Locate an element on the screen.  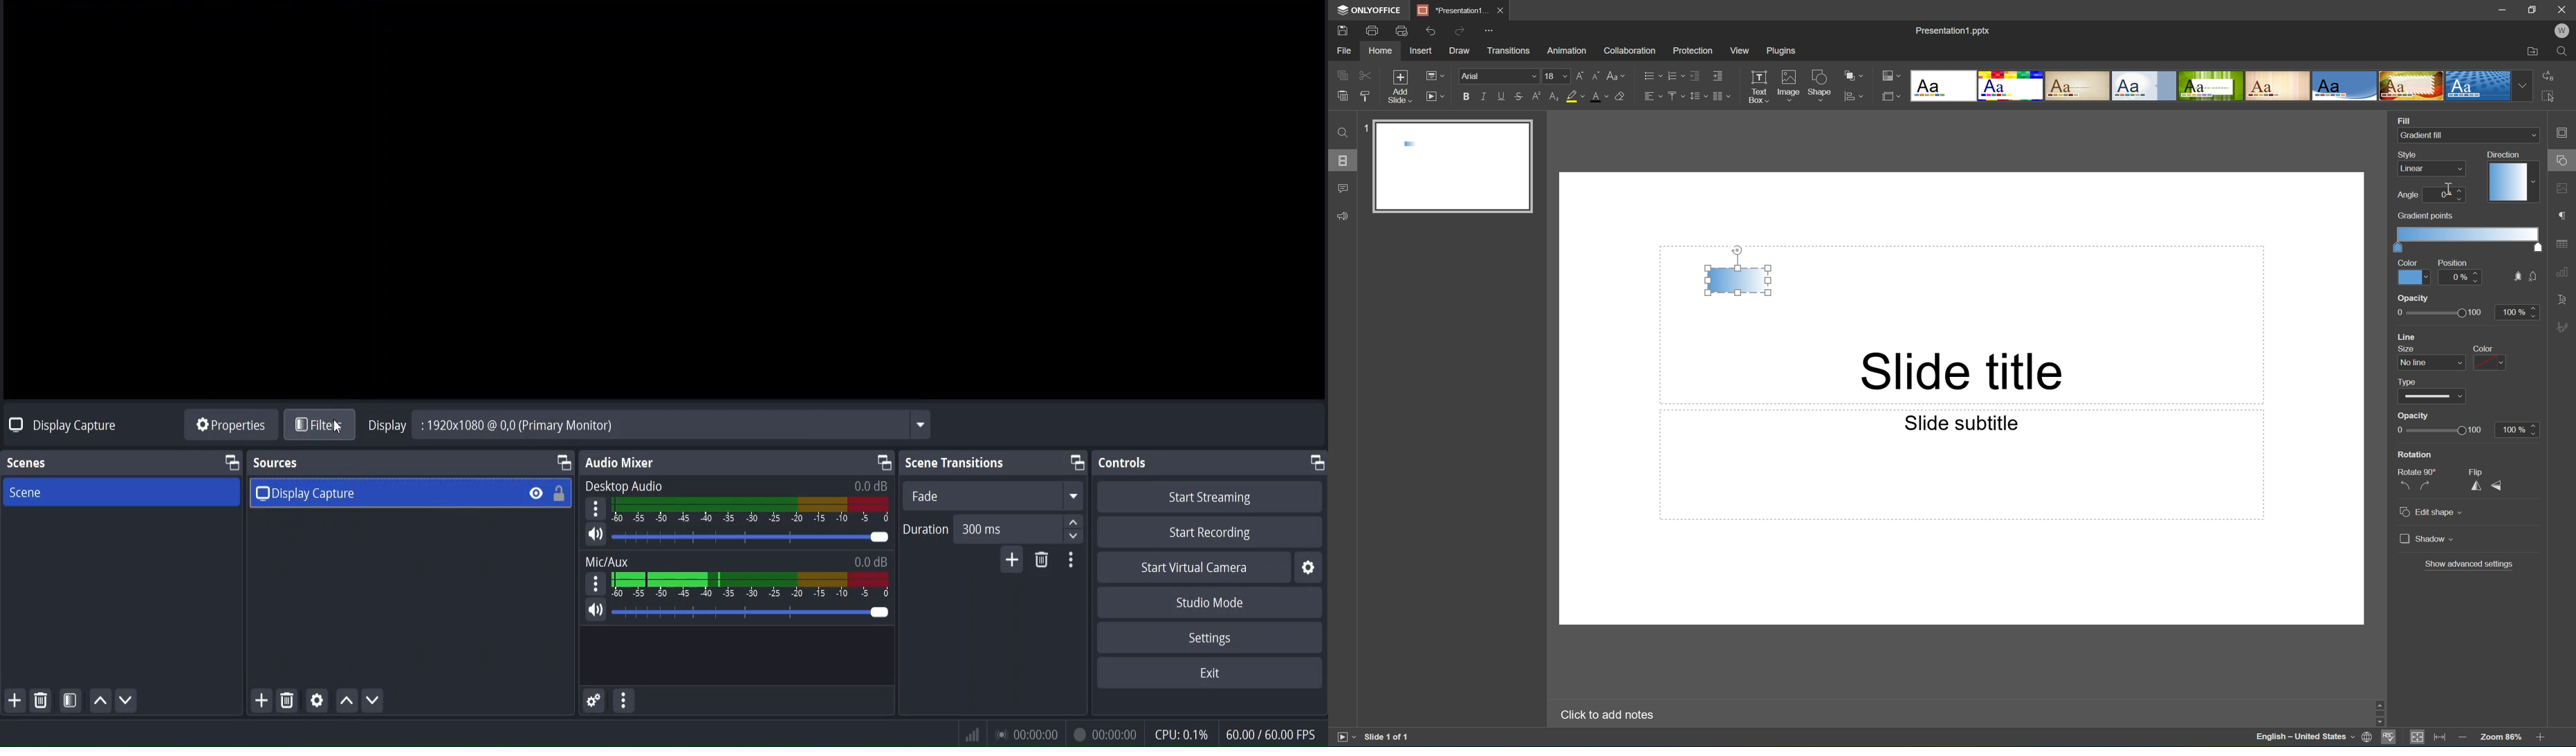
Copy style is located at coordinates (1365, 96).